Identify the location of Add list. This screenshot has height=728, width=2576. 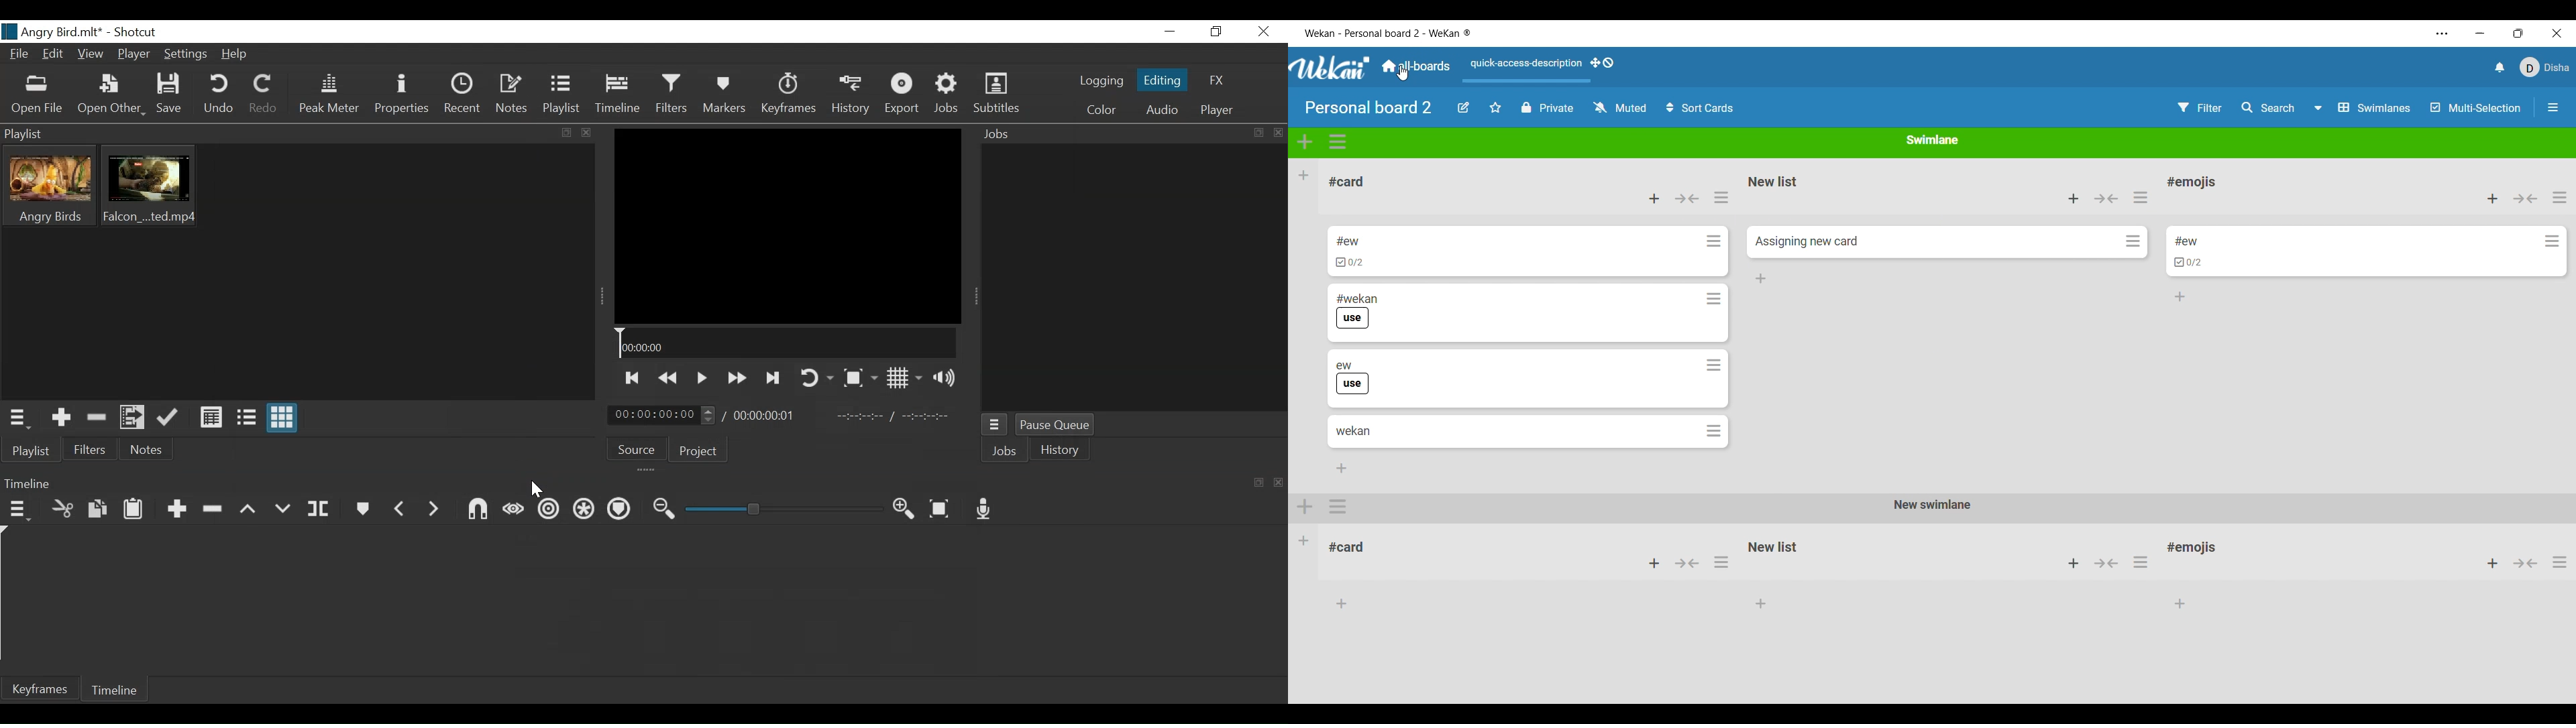
(1303, 176).